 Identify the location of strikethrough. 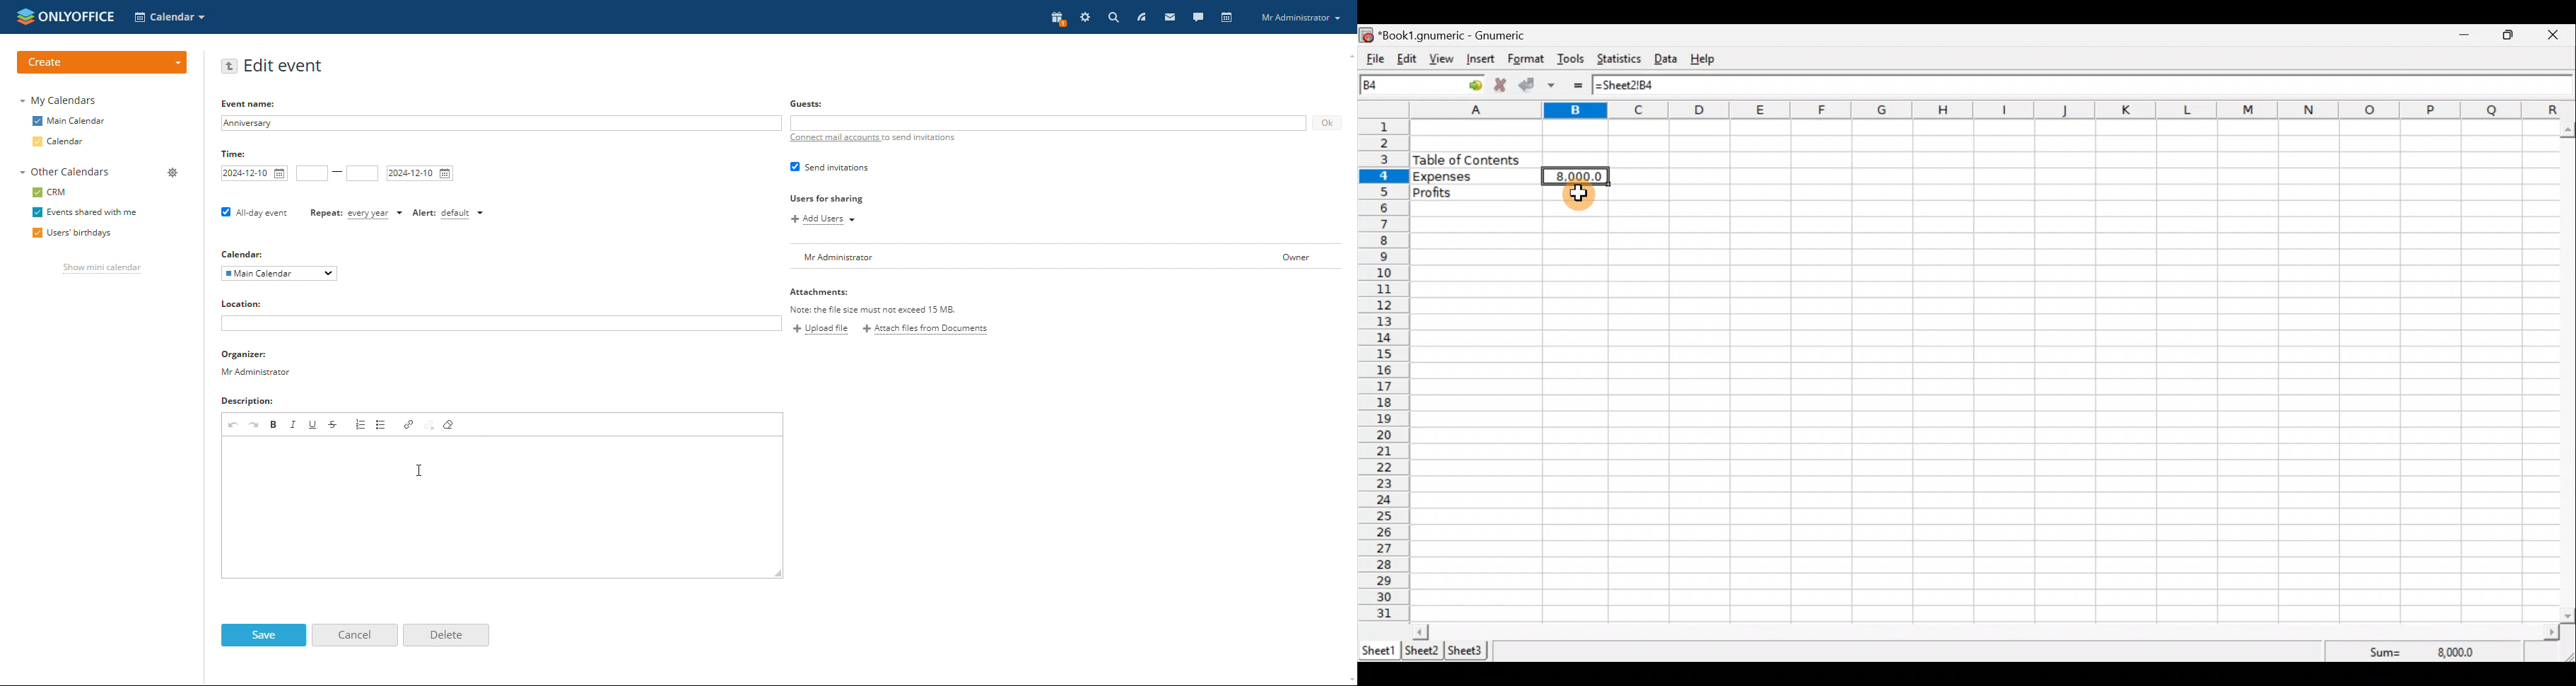
(332, 424).